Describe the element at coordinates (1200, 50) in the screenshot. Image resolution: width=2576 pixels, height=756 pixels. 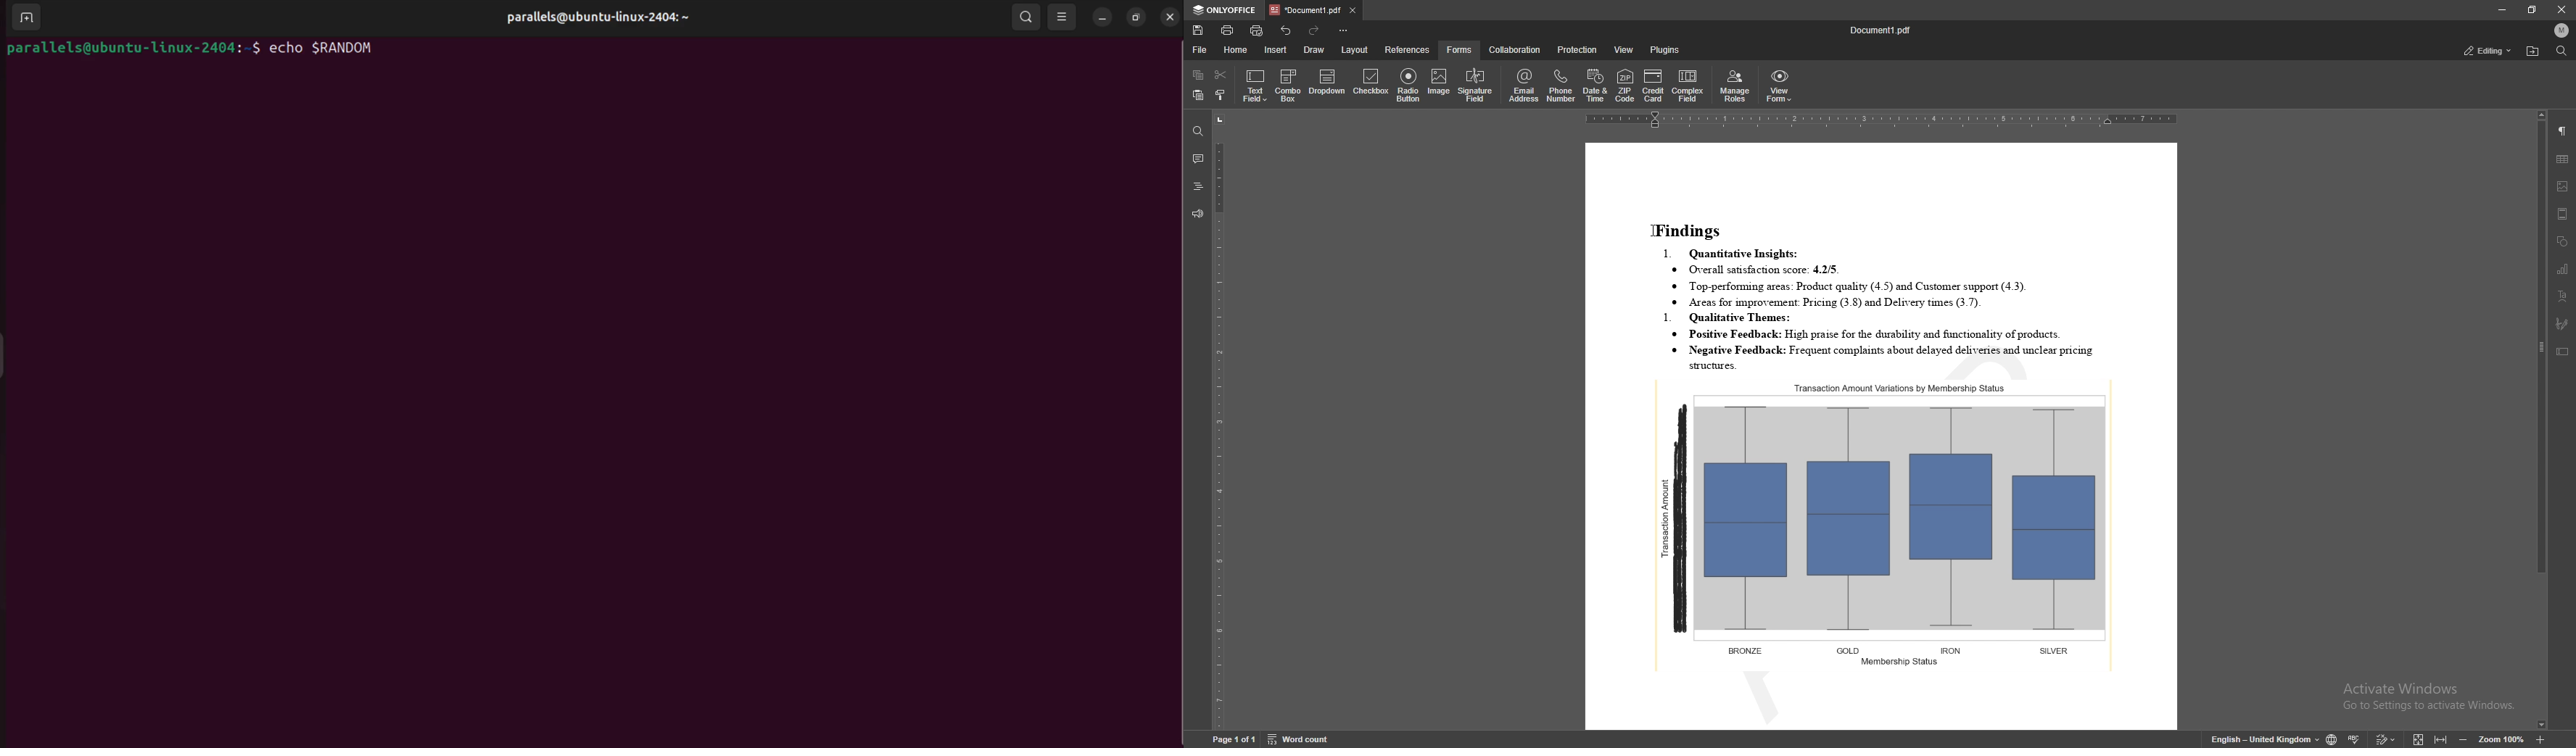
I see `file` at that location.